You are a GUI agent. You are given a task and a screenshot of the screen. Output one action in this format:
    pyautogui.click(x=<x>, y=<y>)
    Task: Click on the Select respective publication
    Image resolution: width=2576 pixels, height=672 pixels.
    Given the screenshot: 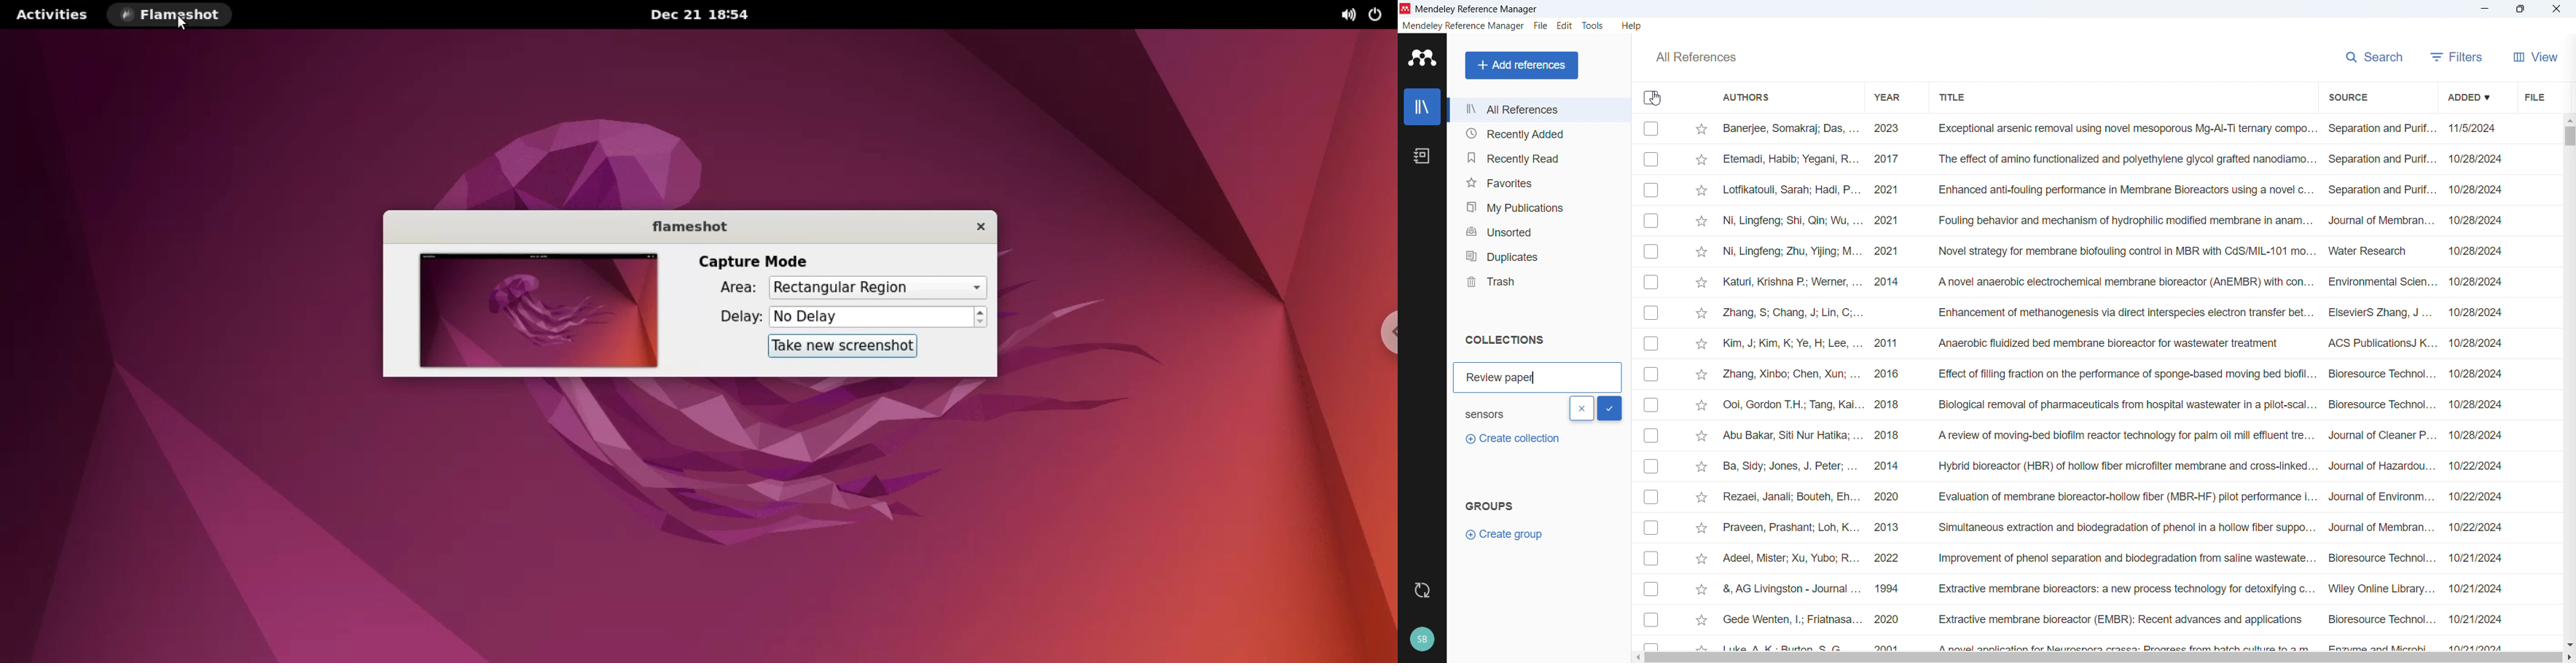 What is the action you would take?
    pyautogui.click(x=1651, y=312)
    